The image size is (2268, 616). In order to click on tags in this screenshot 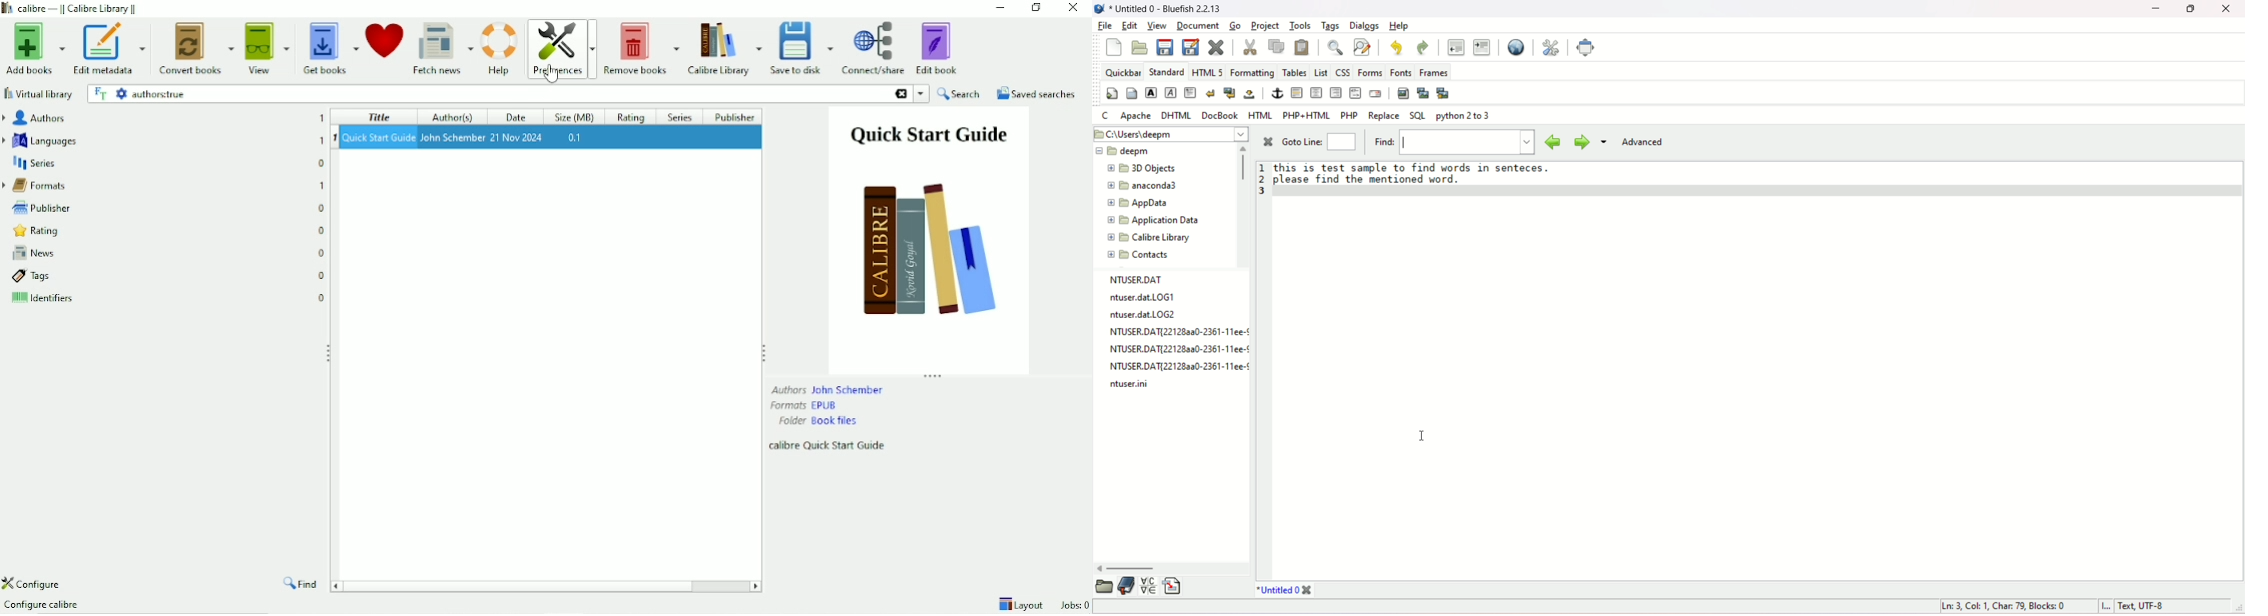, I will do `click(1331, 25)`.